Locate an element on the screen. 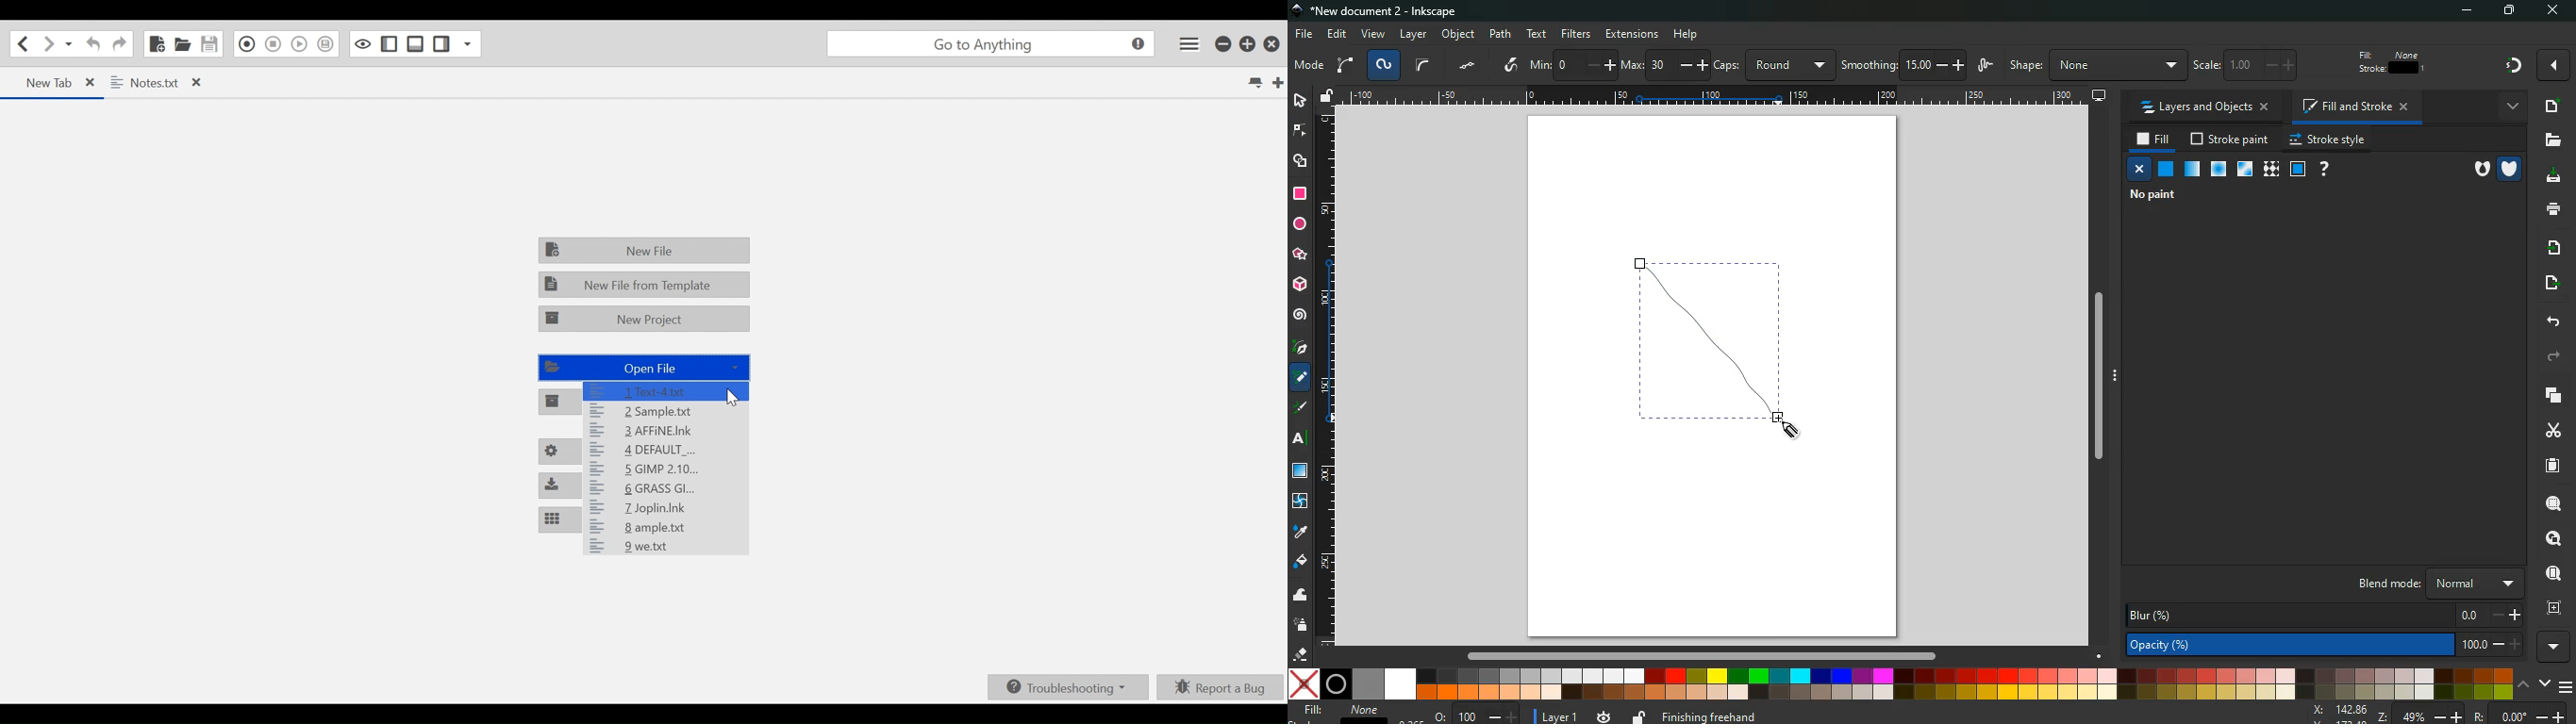 The width and height of the screenshot is (2576, 728). text is located at coordinates (1537, 34).